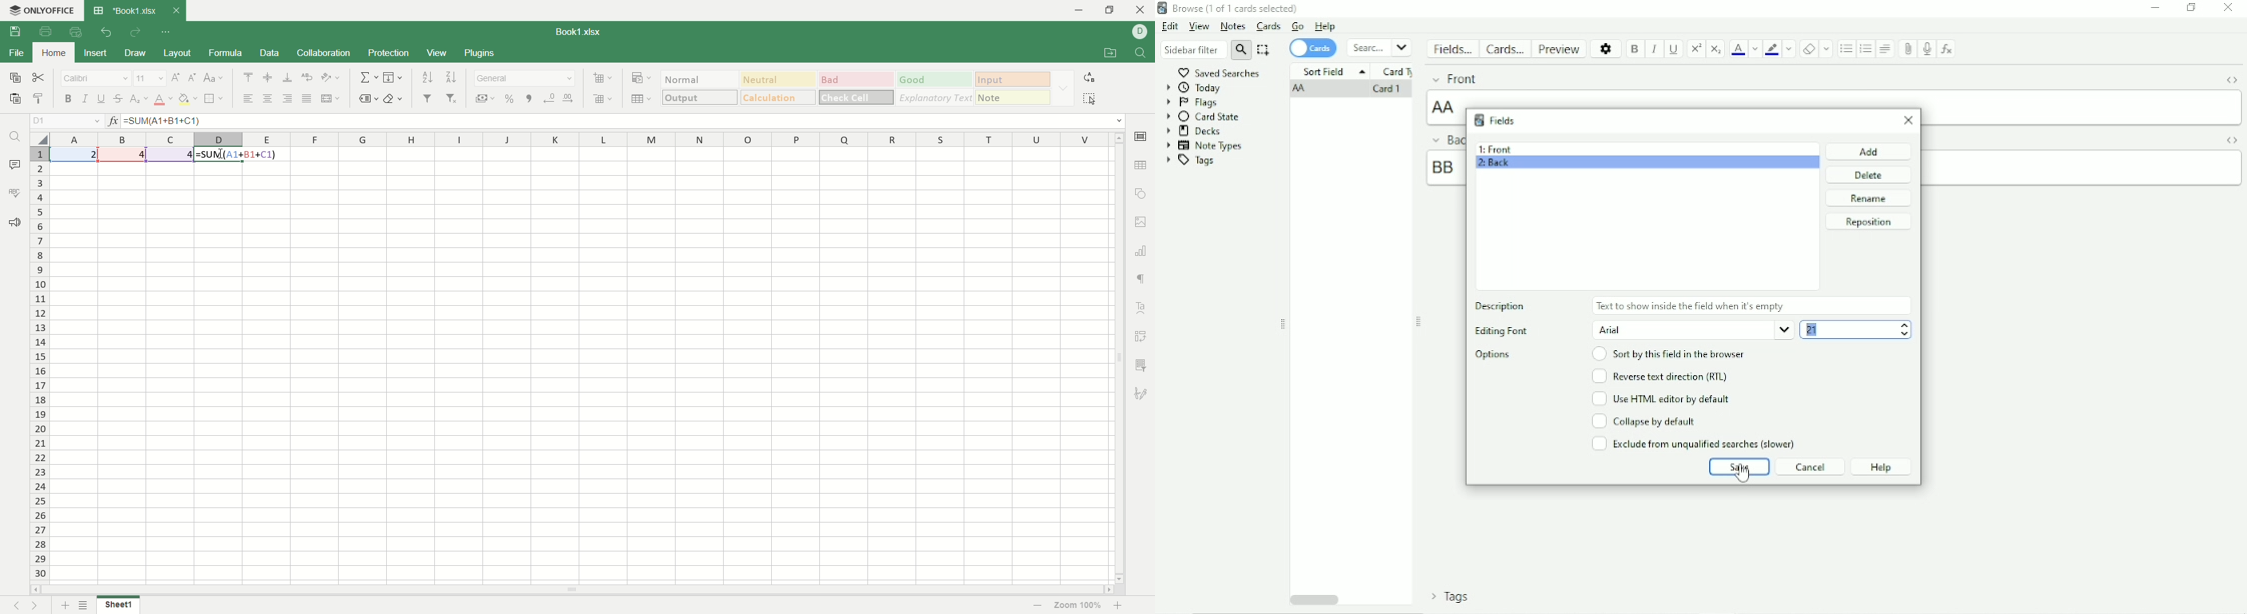 This screenshot has height=616, width=2268. Describe the element at coordinates (1012, 98) in the screenshot. I see `note` at that location.